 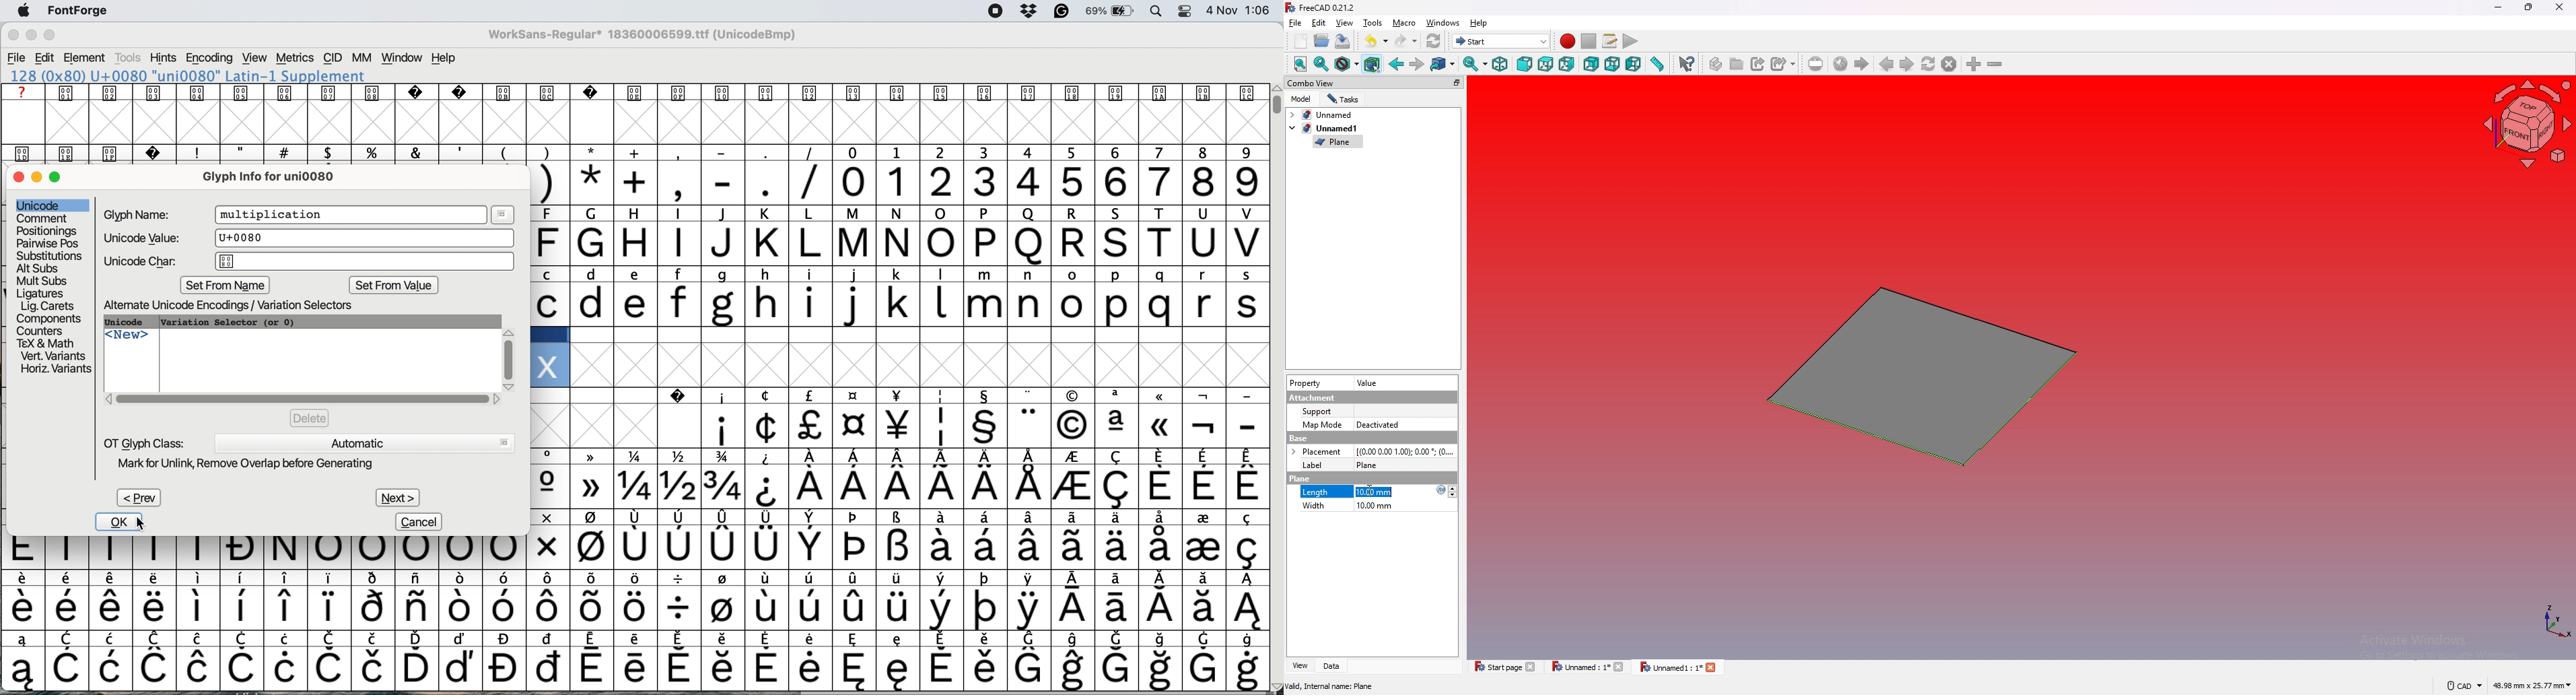 What do you see at coordinates (229, 322) in the screenshot?
I see `variation selector` at bounding box center [229, 322].